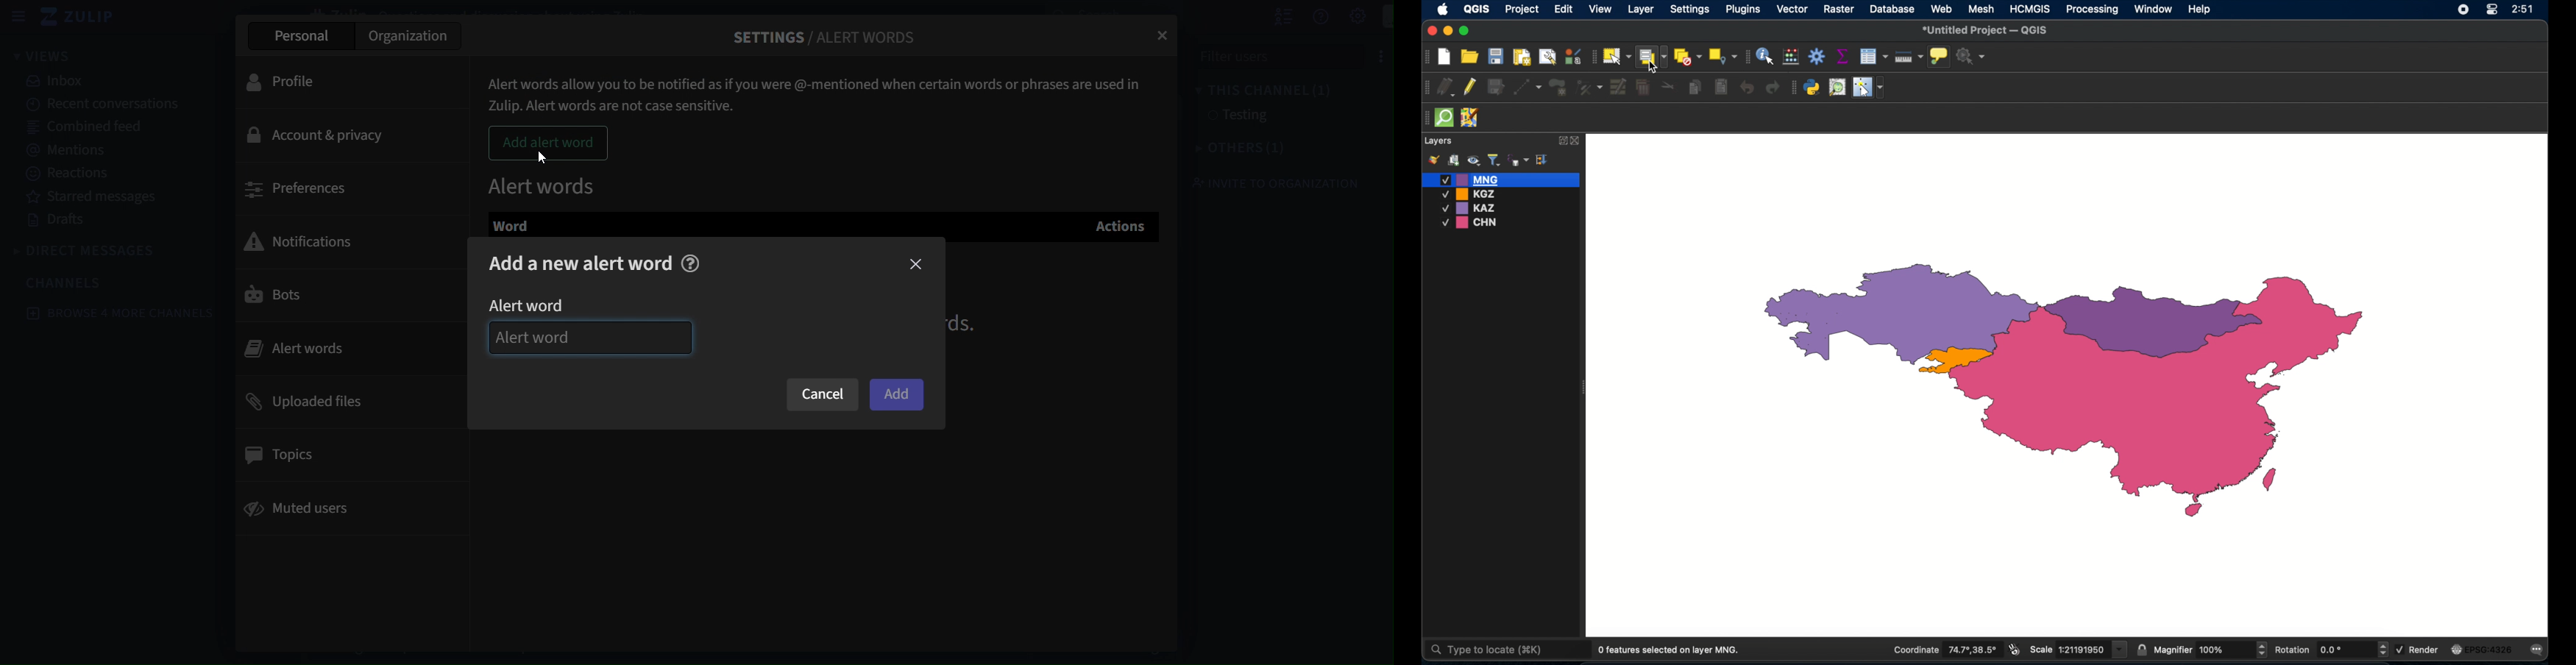 This screenshot has height=672, width=2576. I want to click on Alert words allow you to be notified as if you were @-mentioned when certain words or phrases are used in Zulip., so click(819, 89).